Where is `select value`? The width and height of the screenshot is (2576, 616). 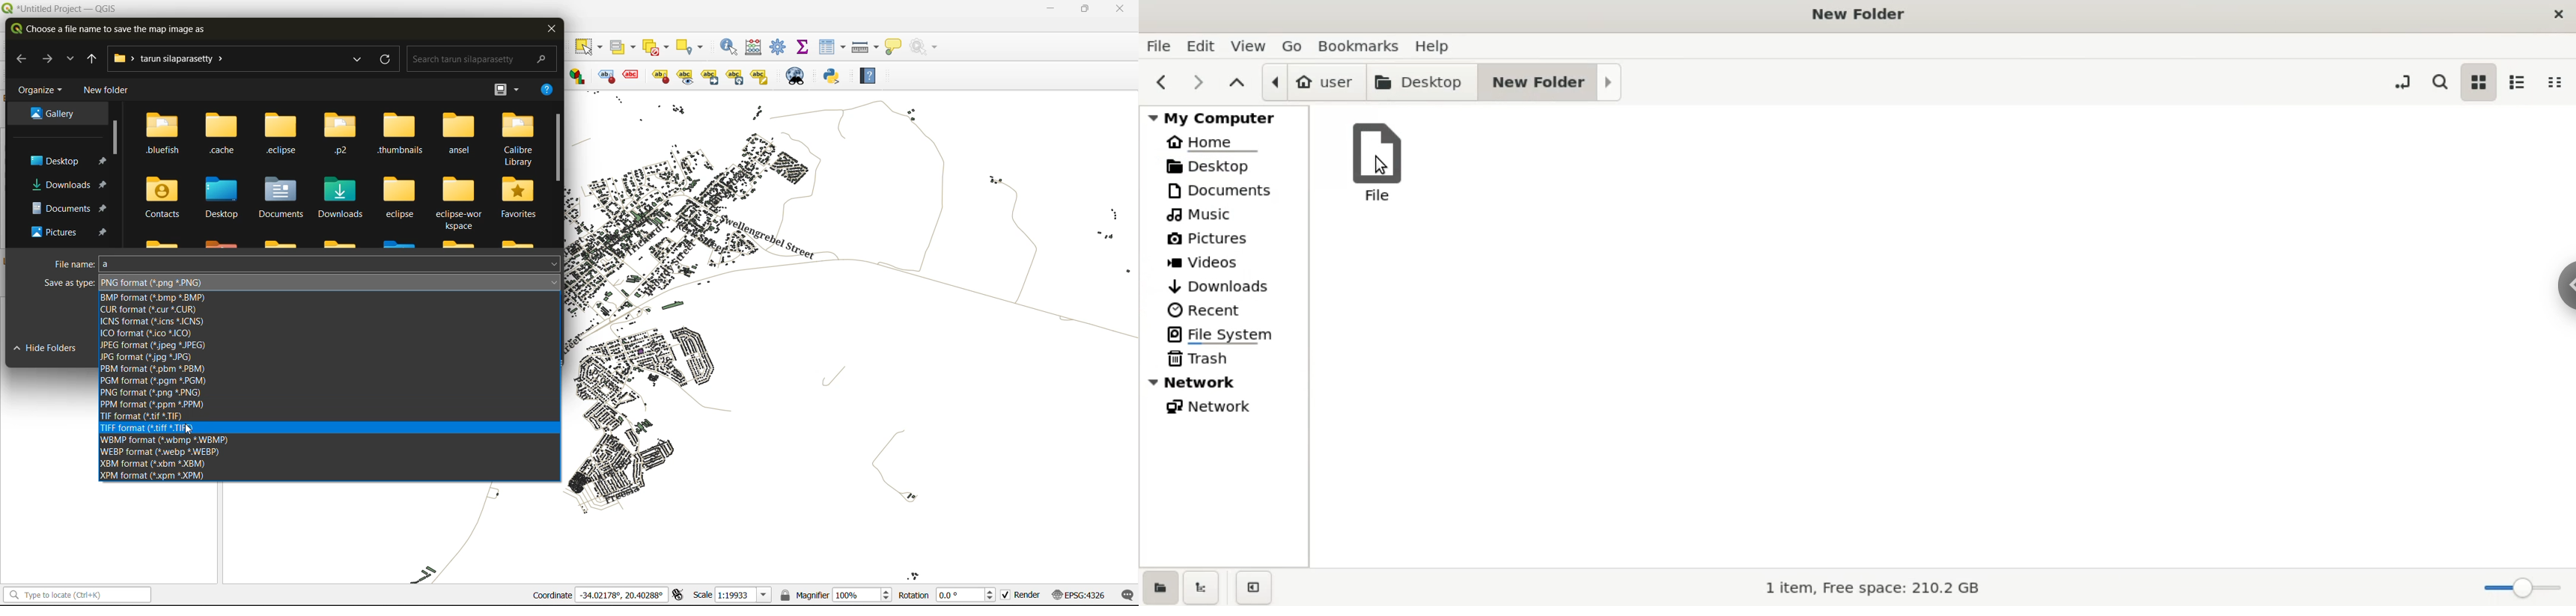
select value is located at coordinates (624, 44).